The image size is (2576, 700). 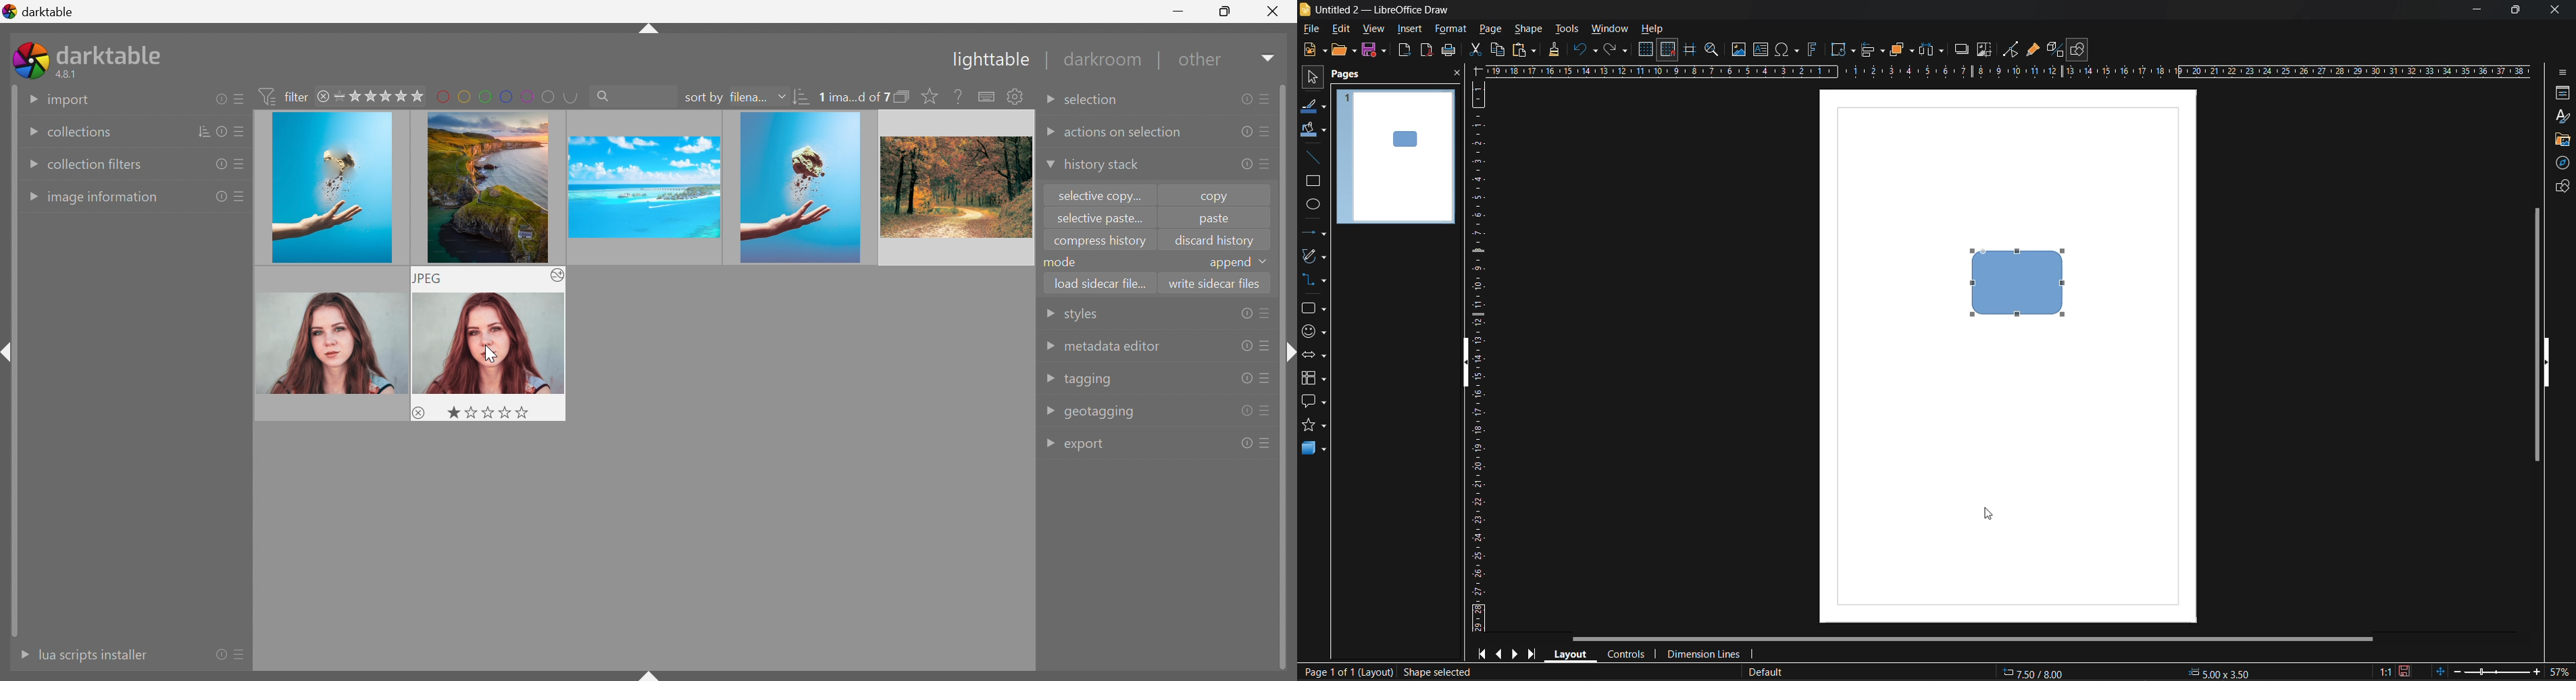 What do you see at coordinates (1568, 653) in the screenshot?
I see `layout` at bounding box center [1568, 653].